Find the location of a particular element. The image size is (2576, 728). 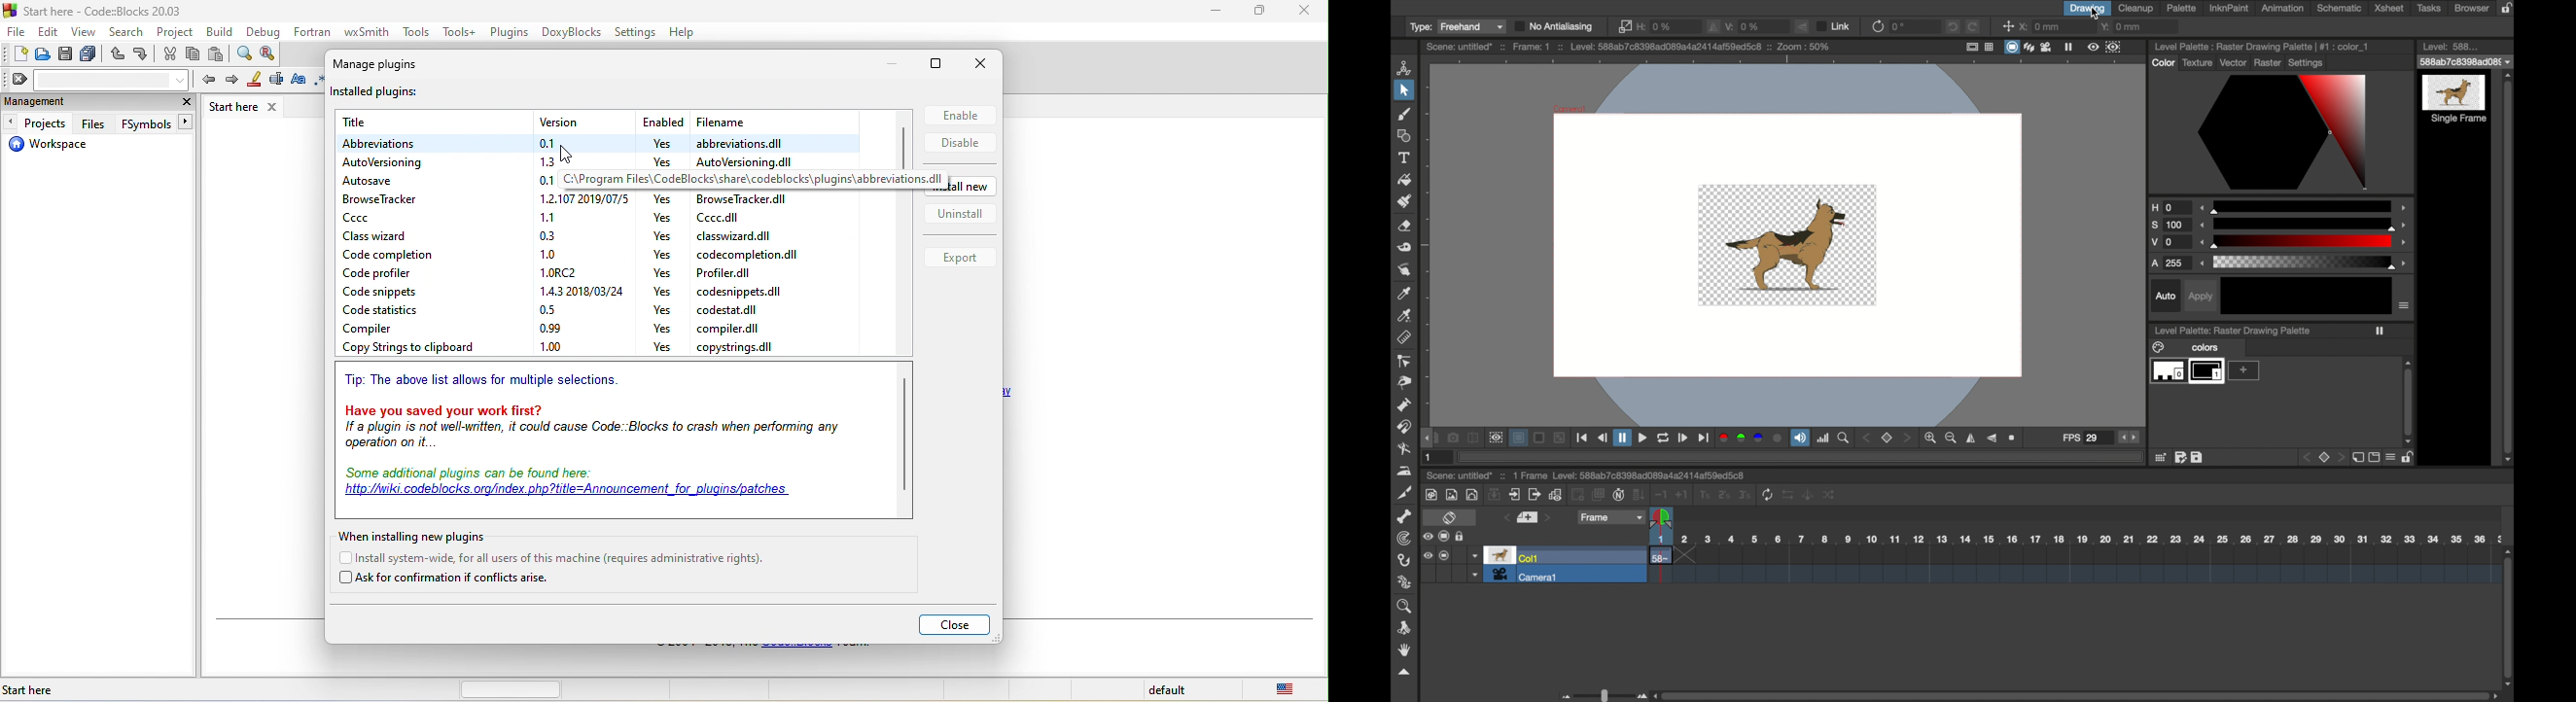

search is located at coordinates (124, 31).